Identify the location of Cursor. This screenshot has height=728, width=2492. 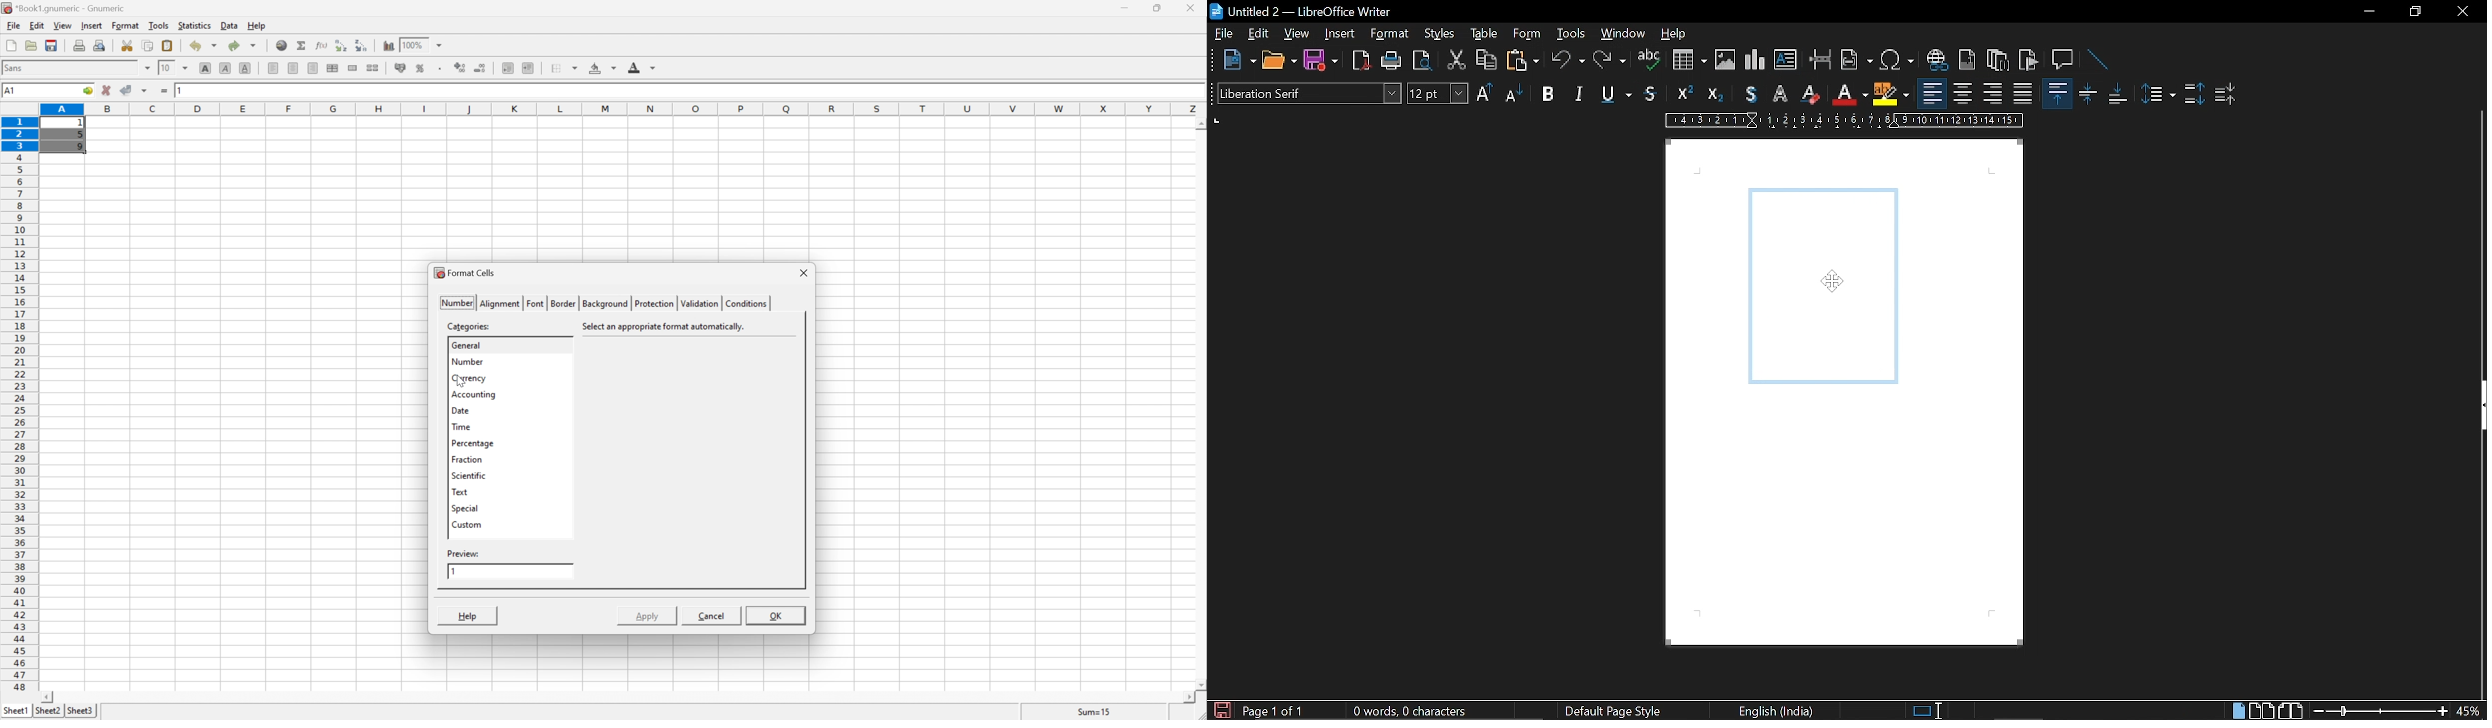
(1822, 278).